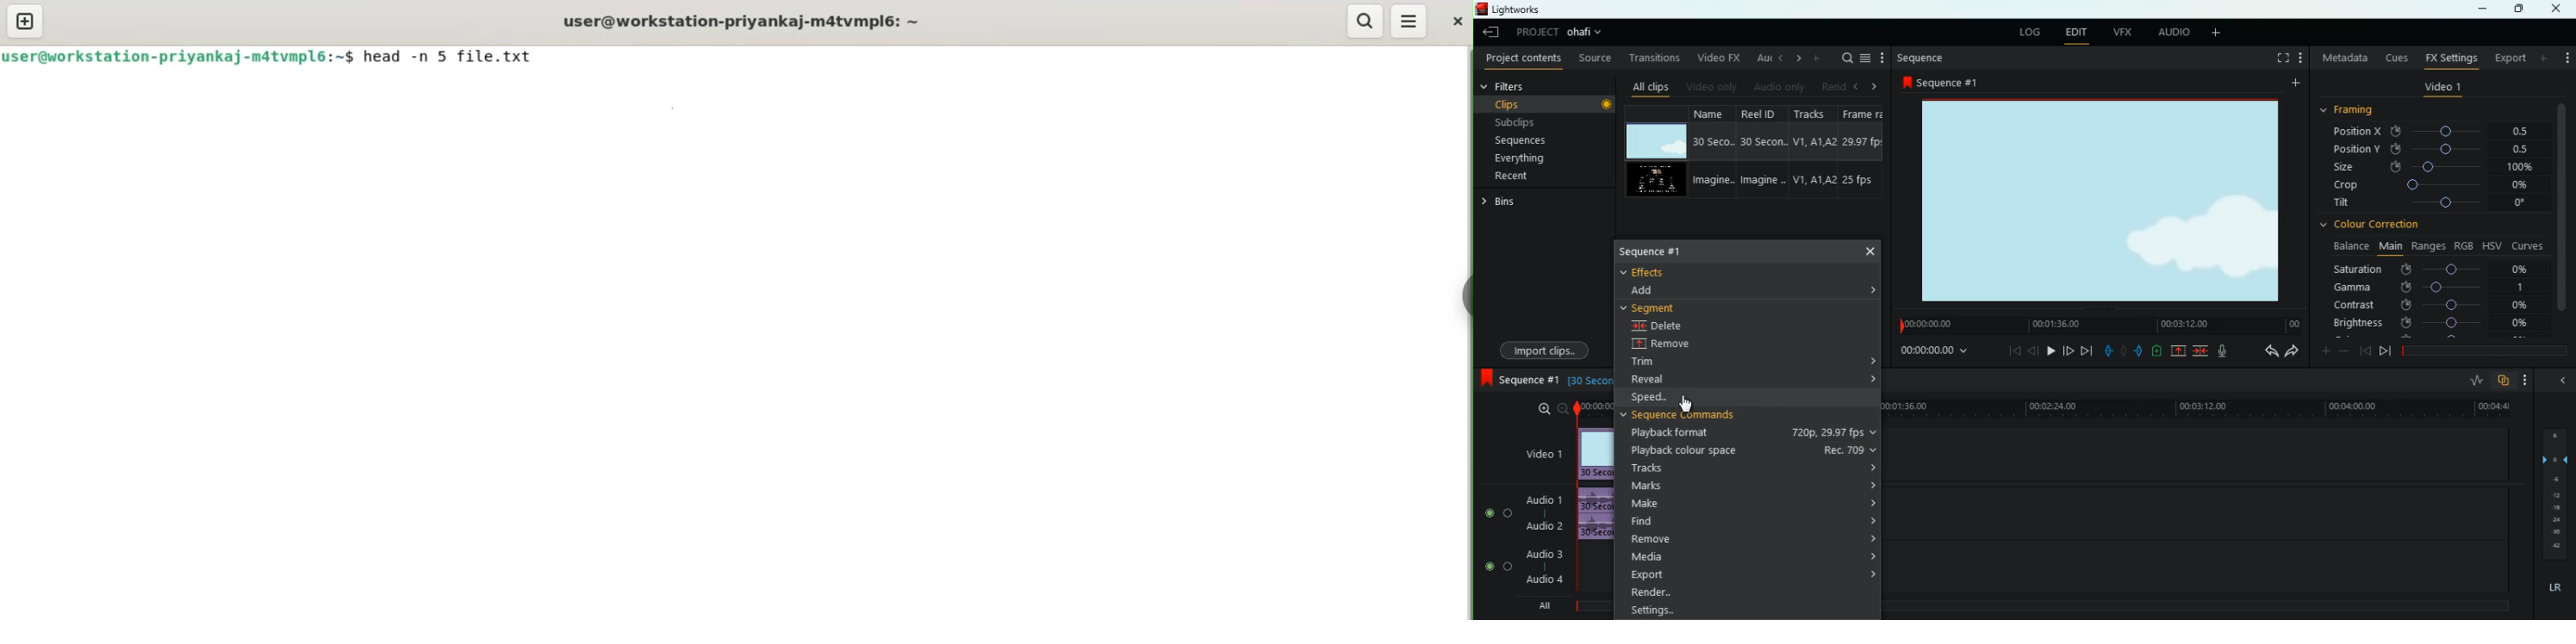 The height and width of the screenshot is (644, 2576). What do you see at coordinates (2388, 247) in the screenshot?
I see `main` at bounding box center [2388, 247].